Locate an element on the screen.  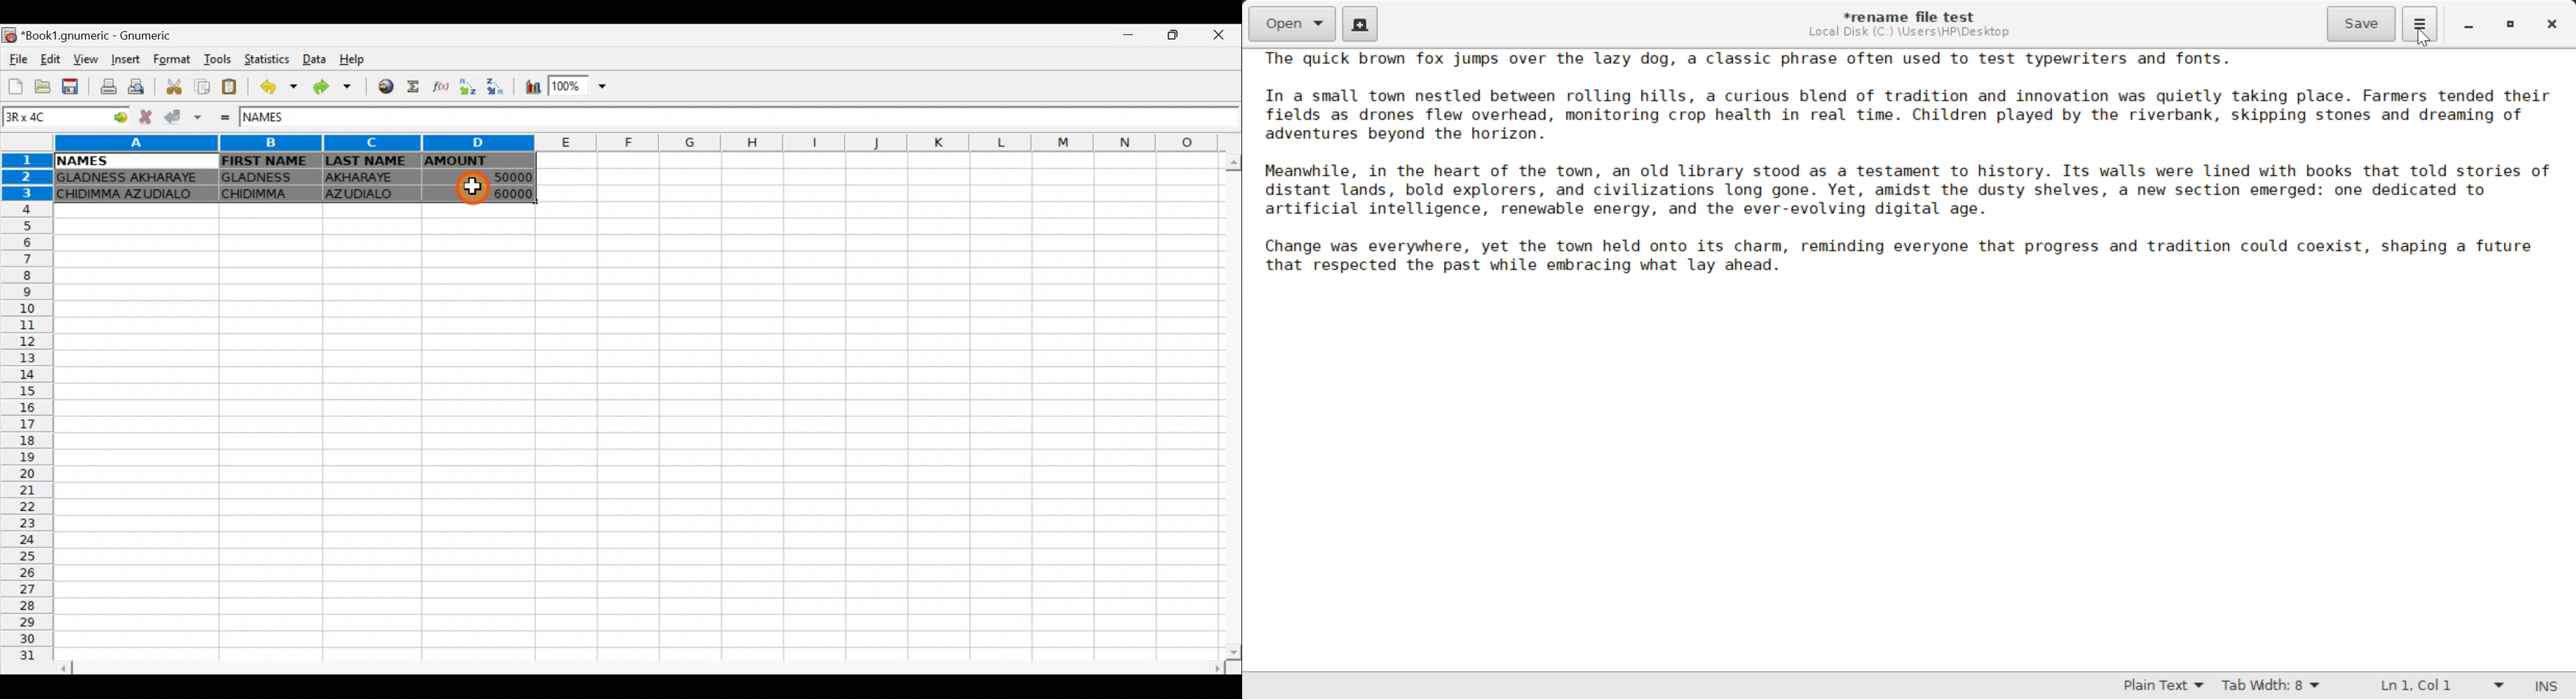
Cell name 3Rx4C is located at coordinates (48, 118).